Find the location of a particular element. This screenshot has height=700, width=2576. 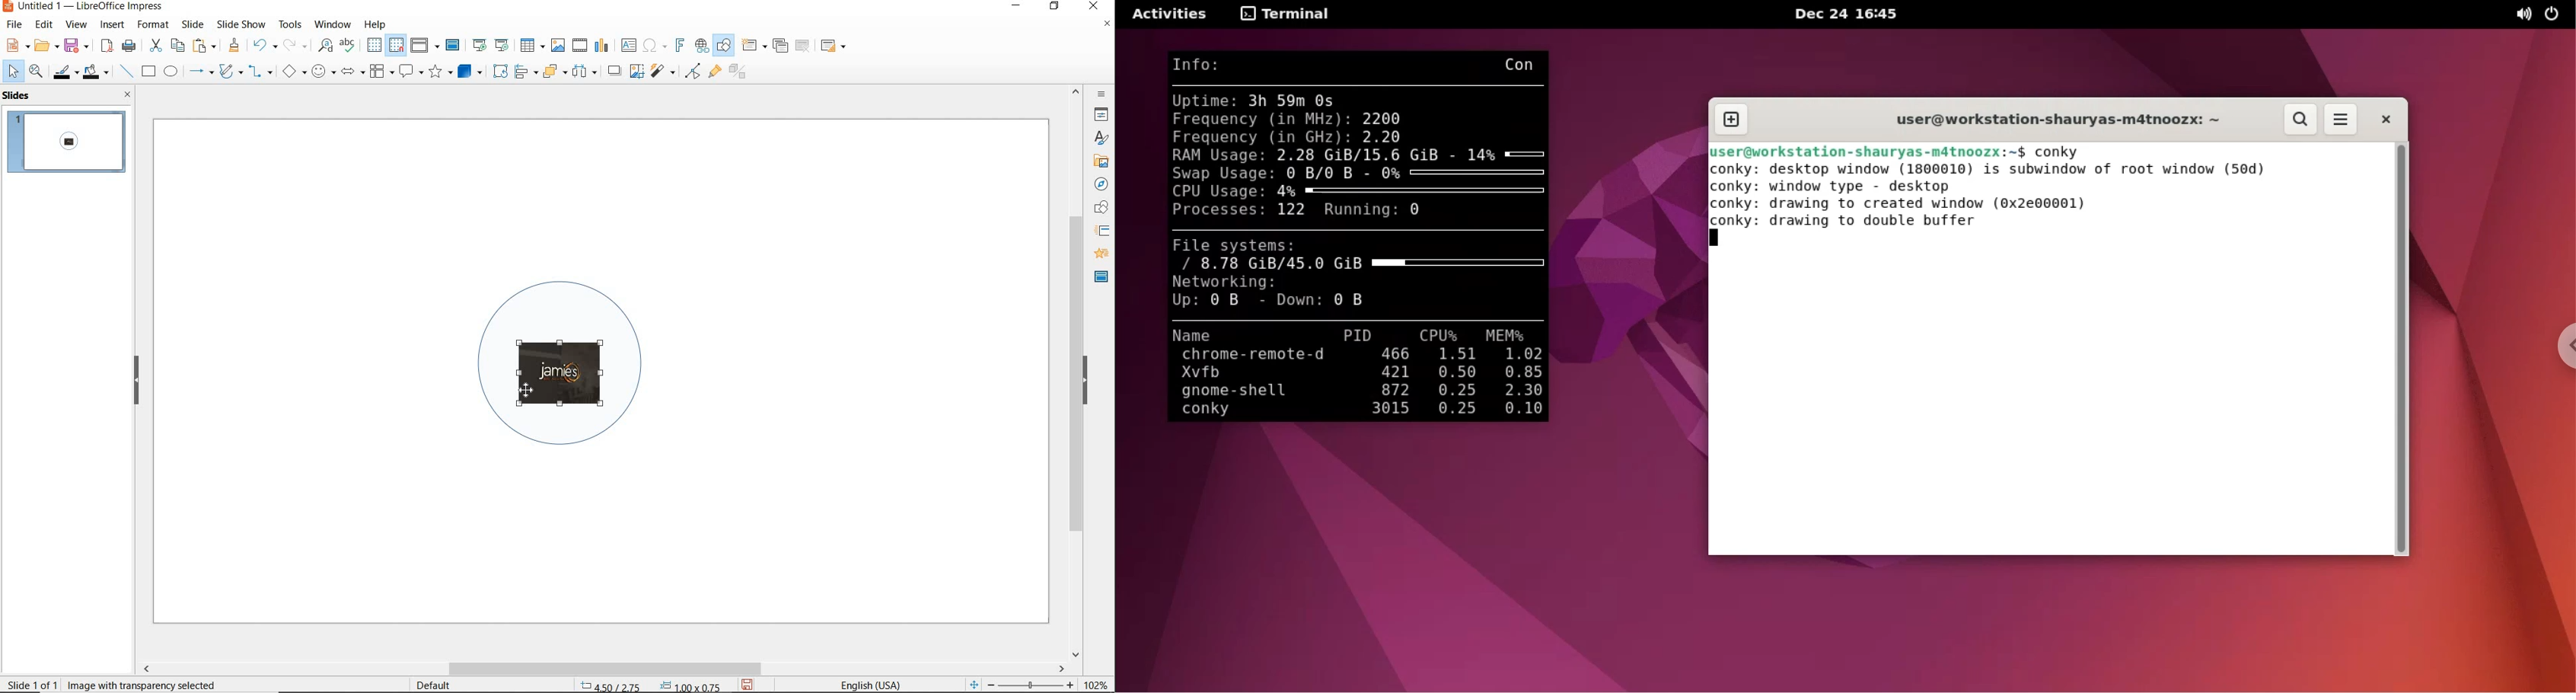

insert text box is located at coordinates (628, 45).